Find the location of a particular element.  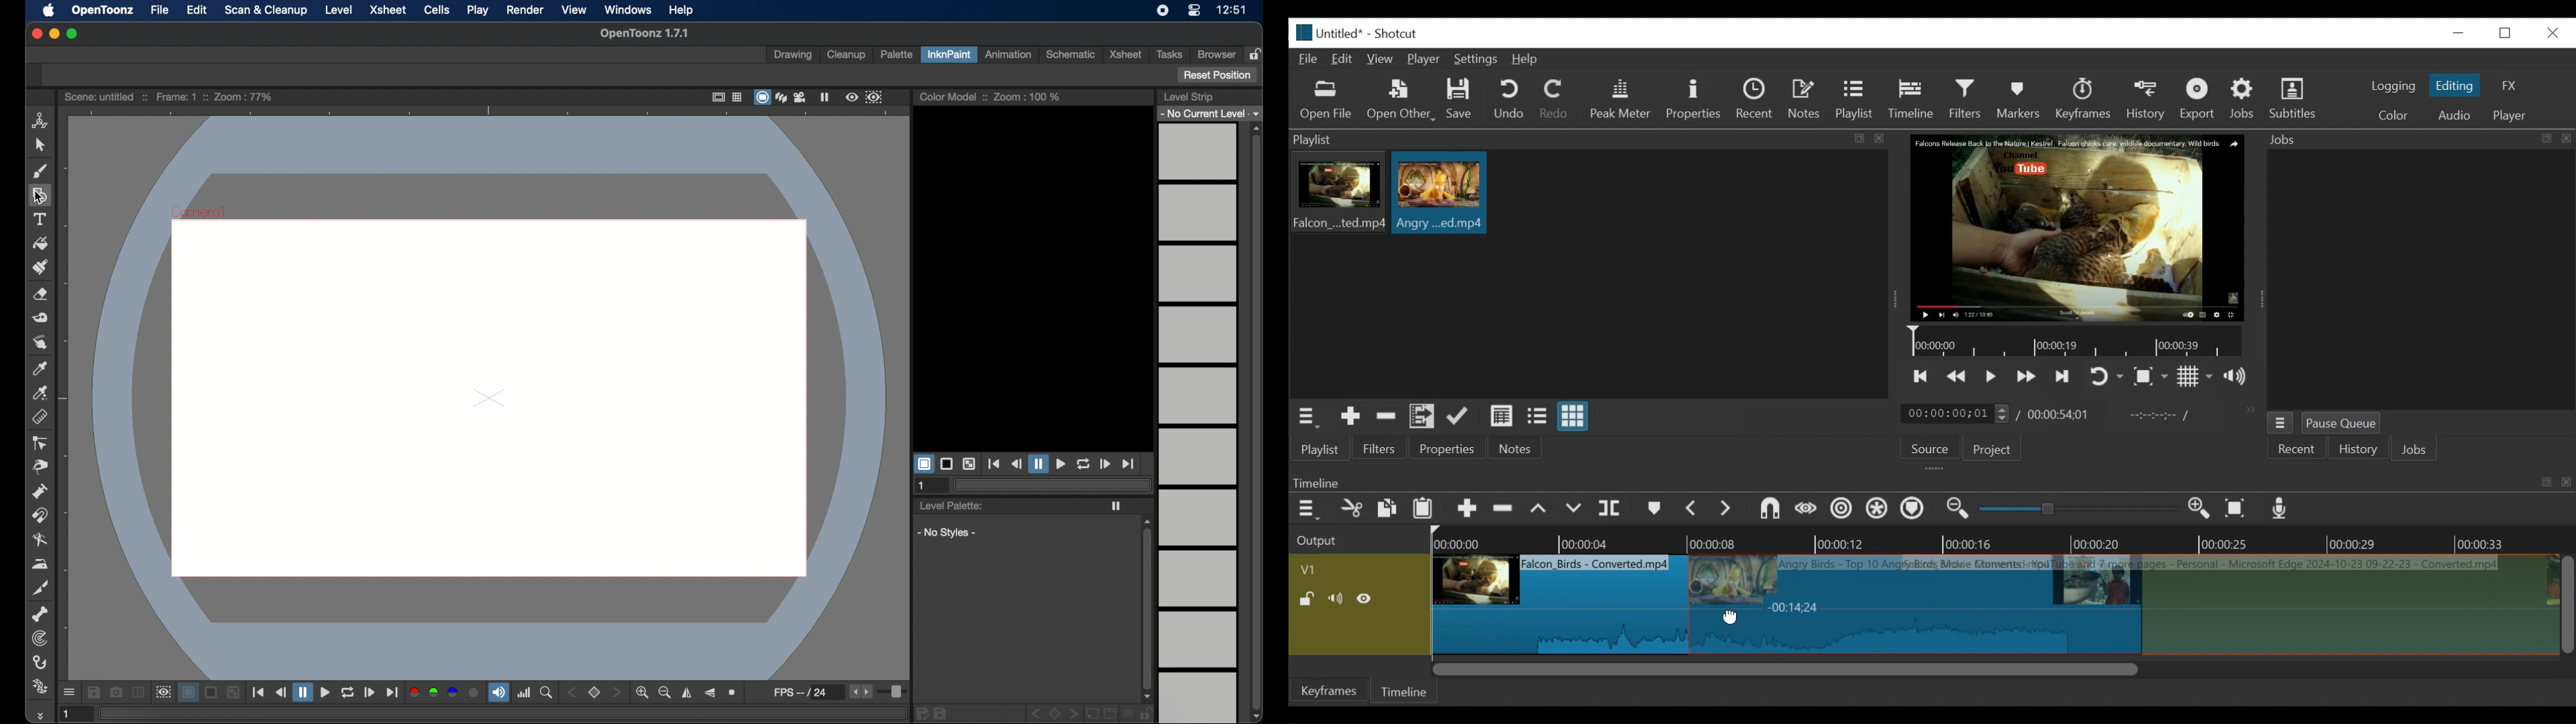

Keyframes is located at coordinates (1330, 690).